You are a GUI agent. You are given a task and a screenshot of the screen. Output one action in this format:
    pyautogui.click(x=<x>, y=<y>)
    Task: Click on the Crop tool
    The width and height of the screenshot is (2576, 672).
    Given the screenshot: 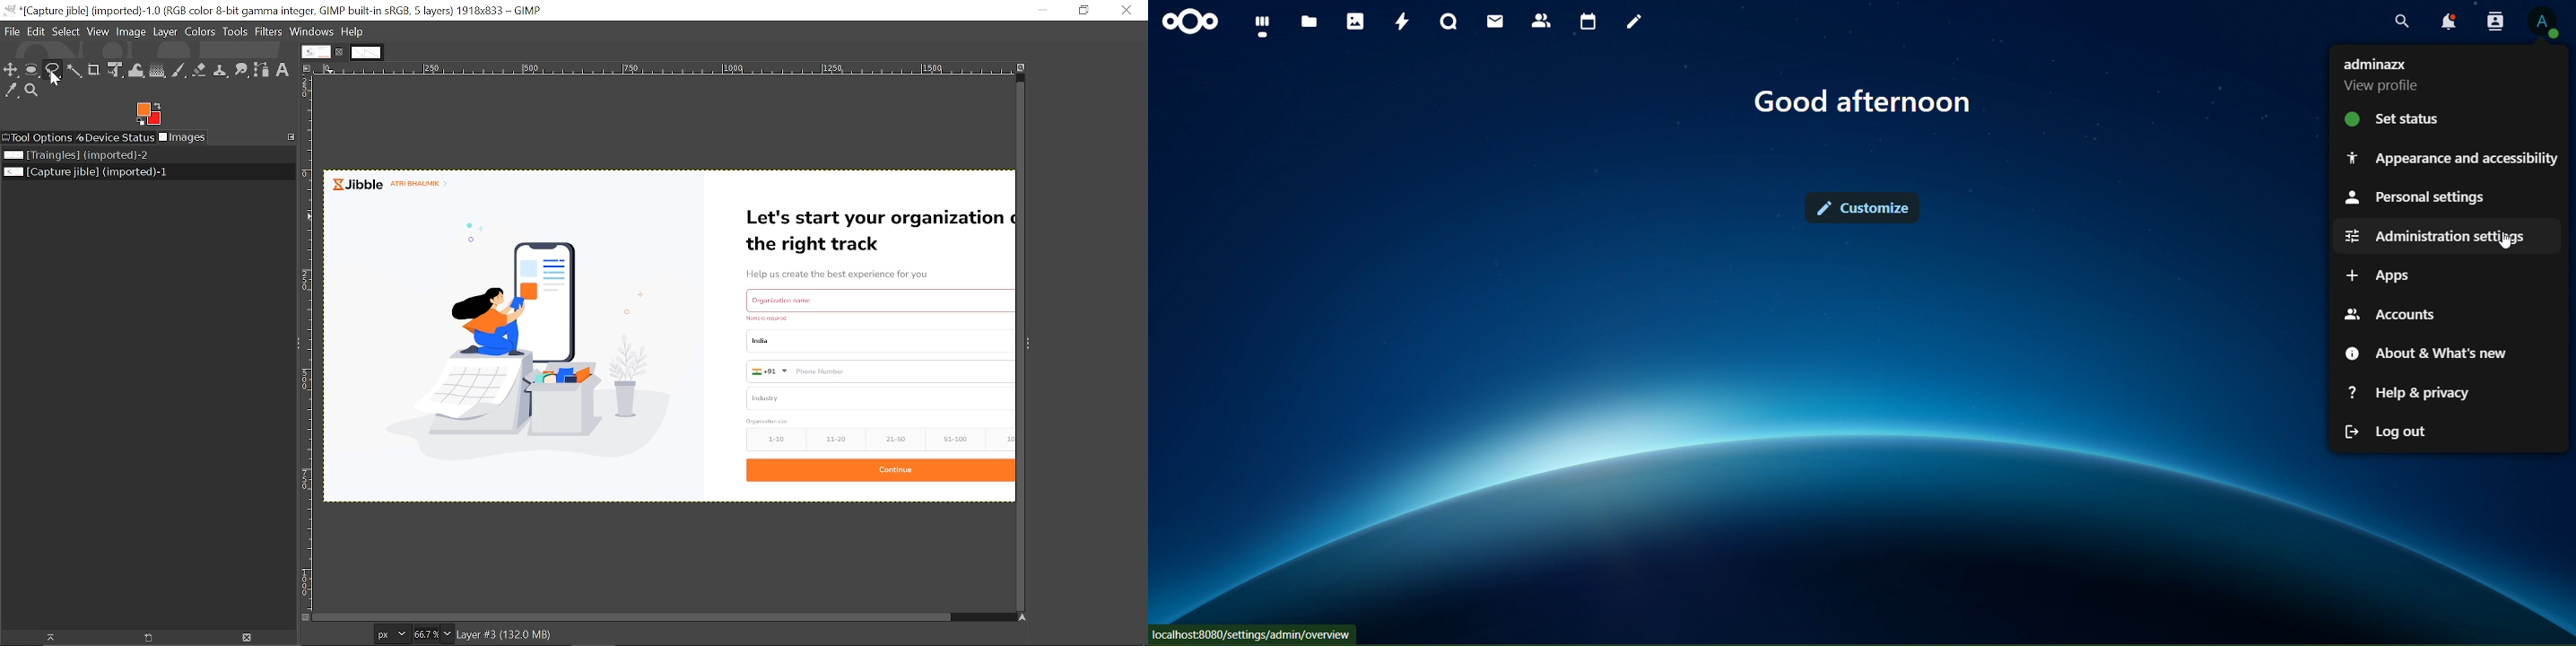 What is the action you would take?
    pyautogui.click(x=94, y=69)
    